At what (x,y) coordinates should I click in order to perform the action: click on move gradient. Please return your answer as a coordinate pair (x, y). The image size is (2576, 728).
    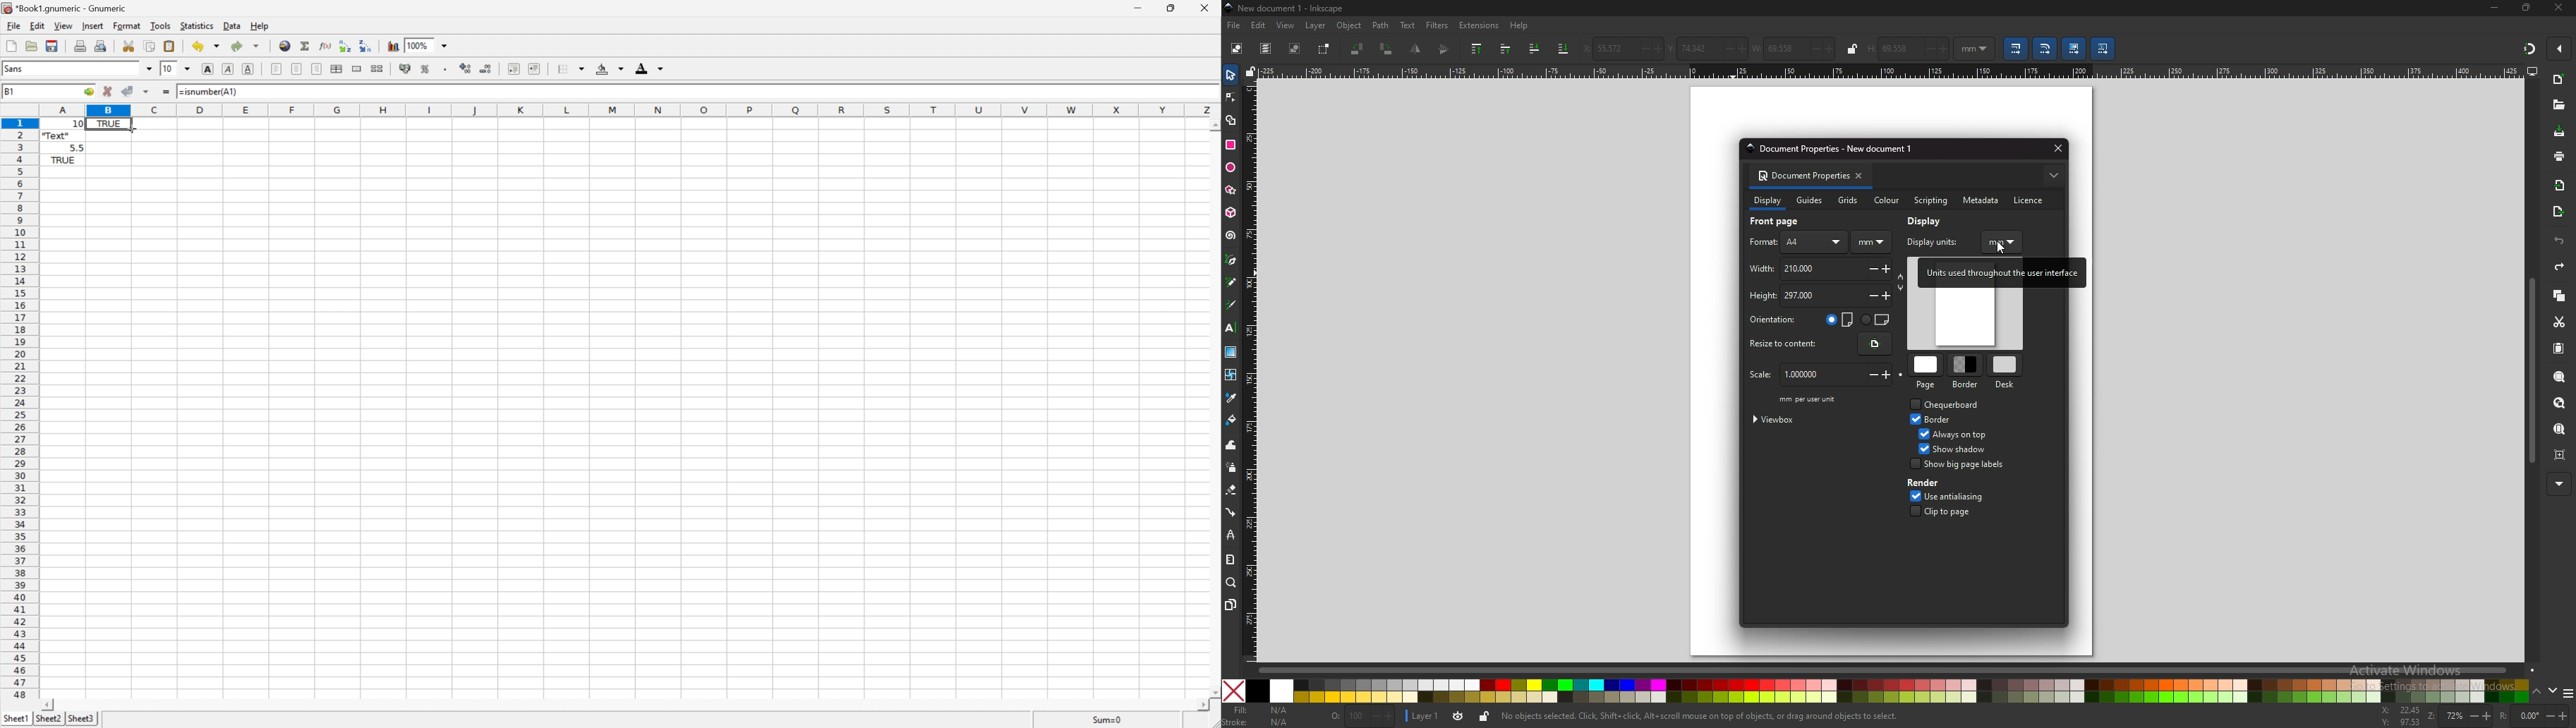
    Looking at the image, I should click on (2075, 49).